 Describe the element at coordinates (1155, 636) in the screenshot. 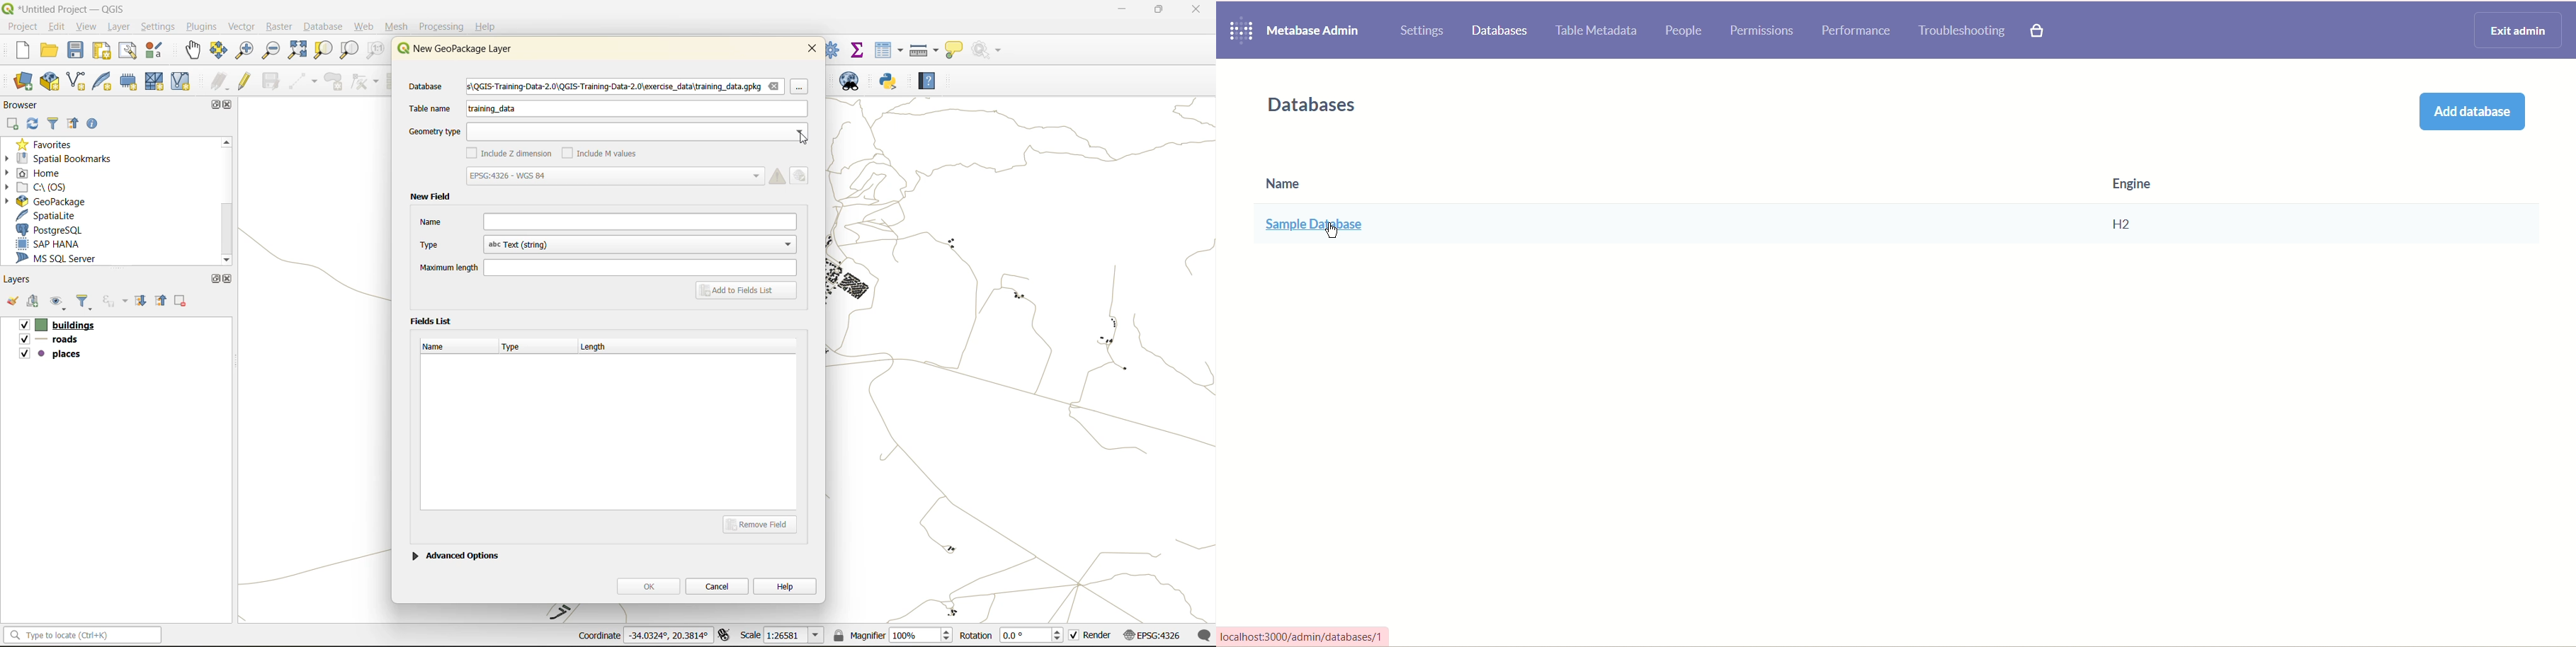

I see `crs (EPSG:4326)` at that location.